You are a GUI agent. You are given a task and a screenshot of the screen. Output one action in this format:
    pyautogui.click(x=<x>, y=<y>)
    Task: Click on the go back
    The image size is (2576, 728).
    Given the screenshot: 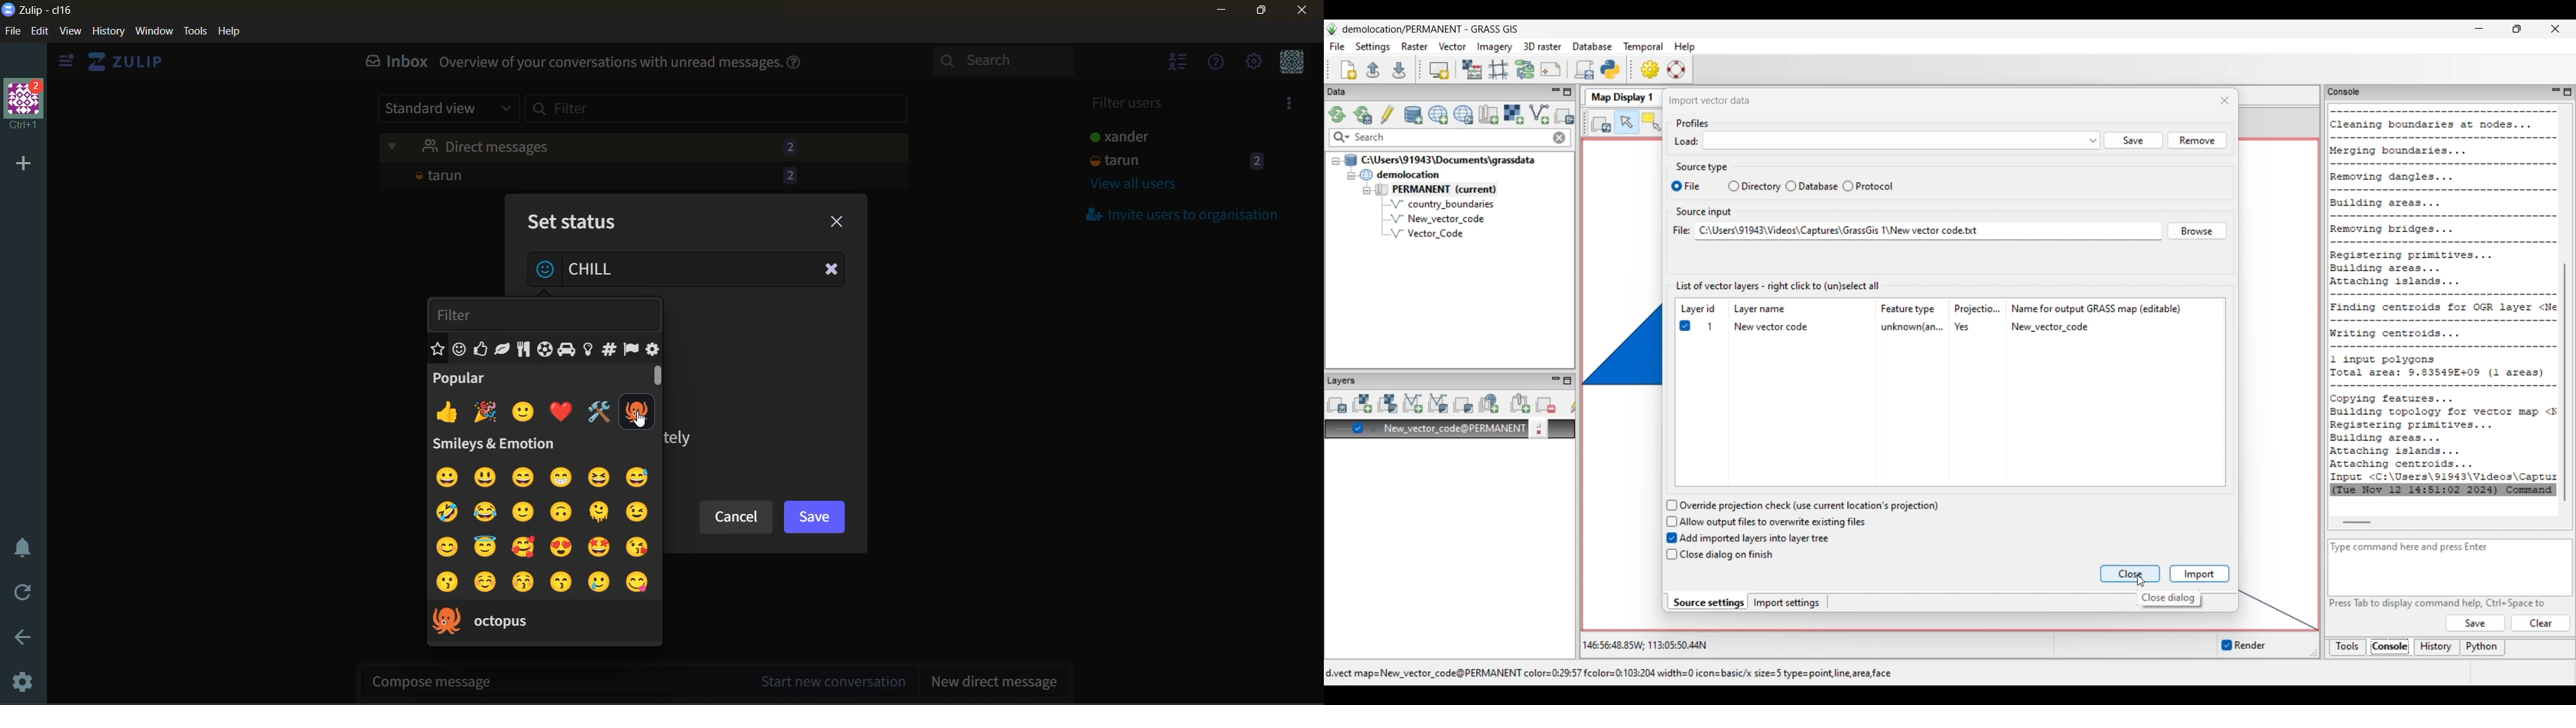 What is the action you would take?
    pyautogui.click(x=23, y=639)
    